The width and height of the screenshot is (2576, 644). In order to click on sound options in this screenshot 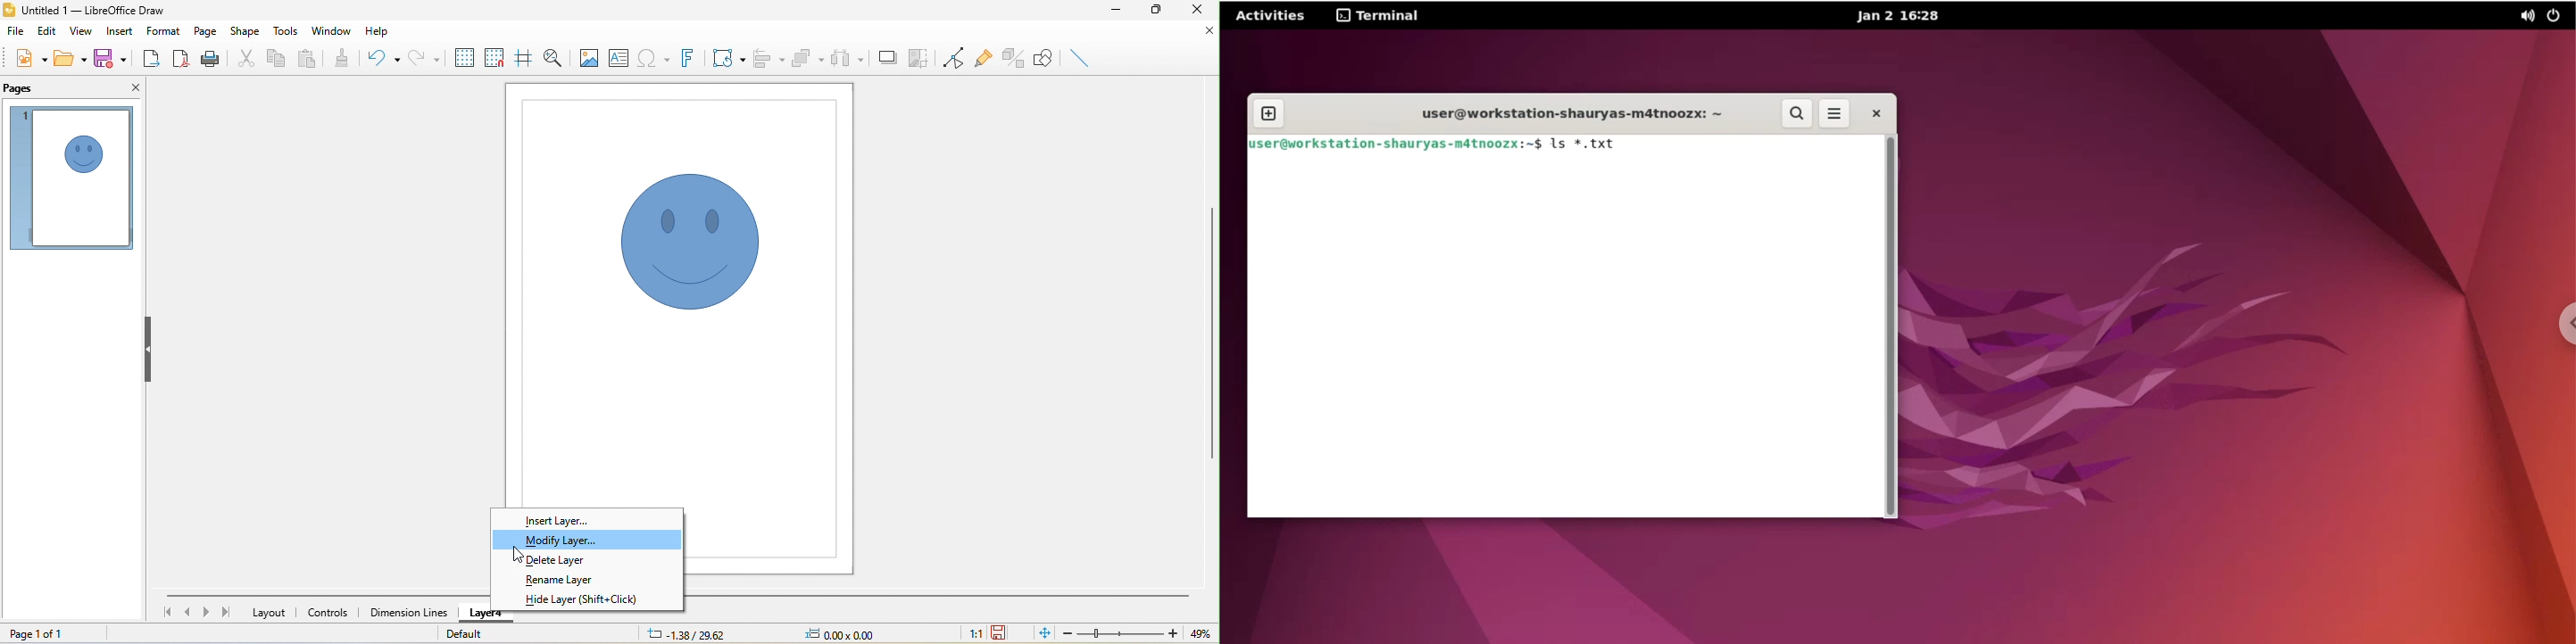, I will do `click(2523, 16)`.